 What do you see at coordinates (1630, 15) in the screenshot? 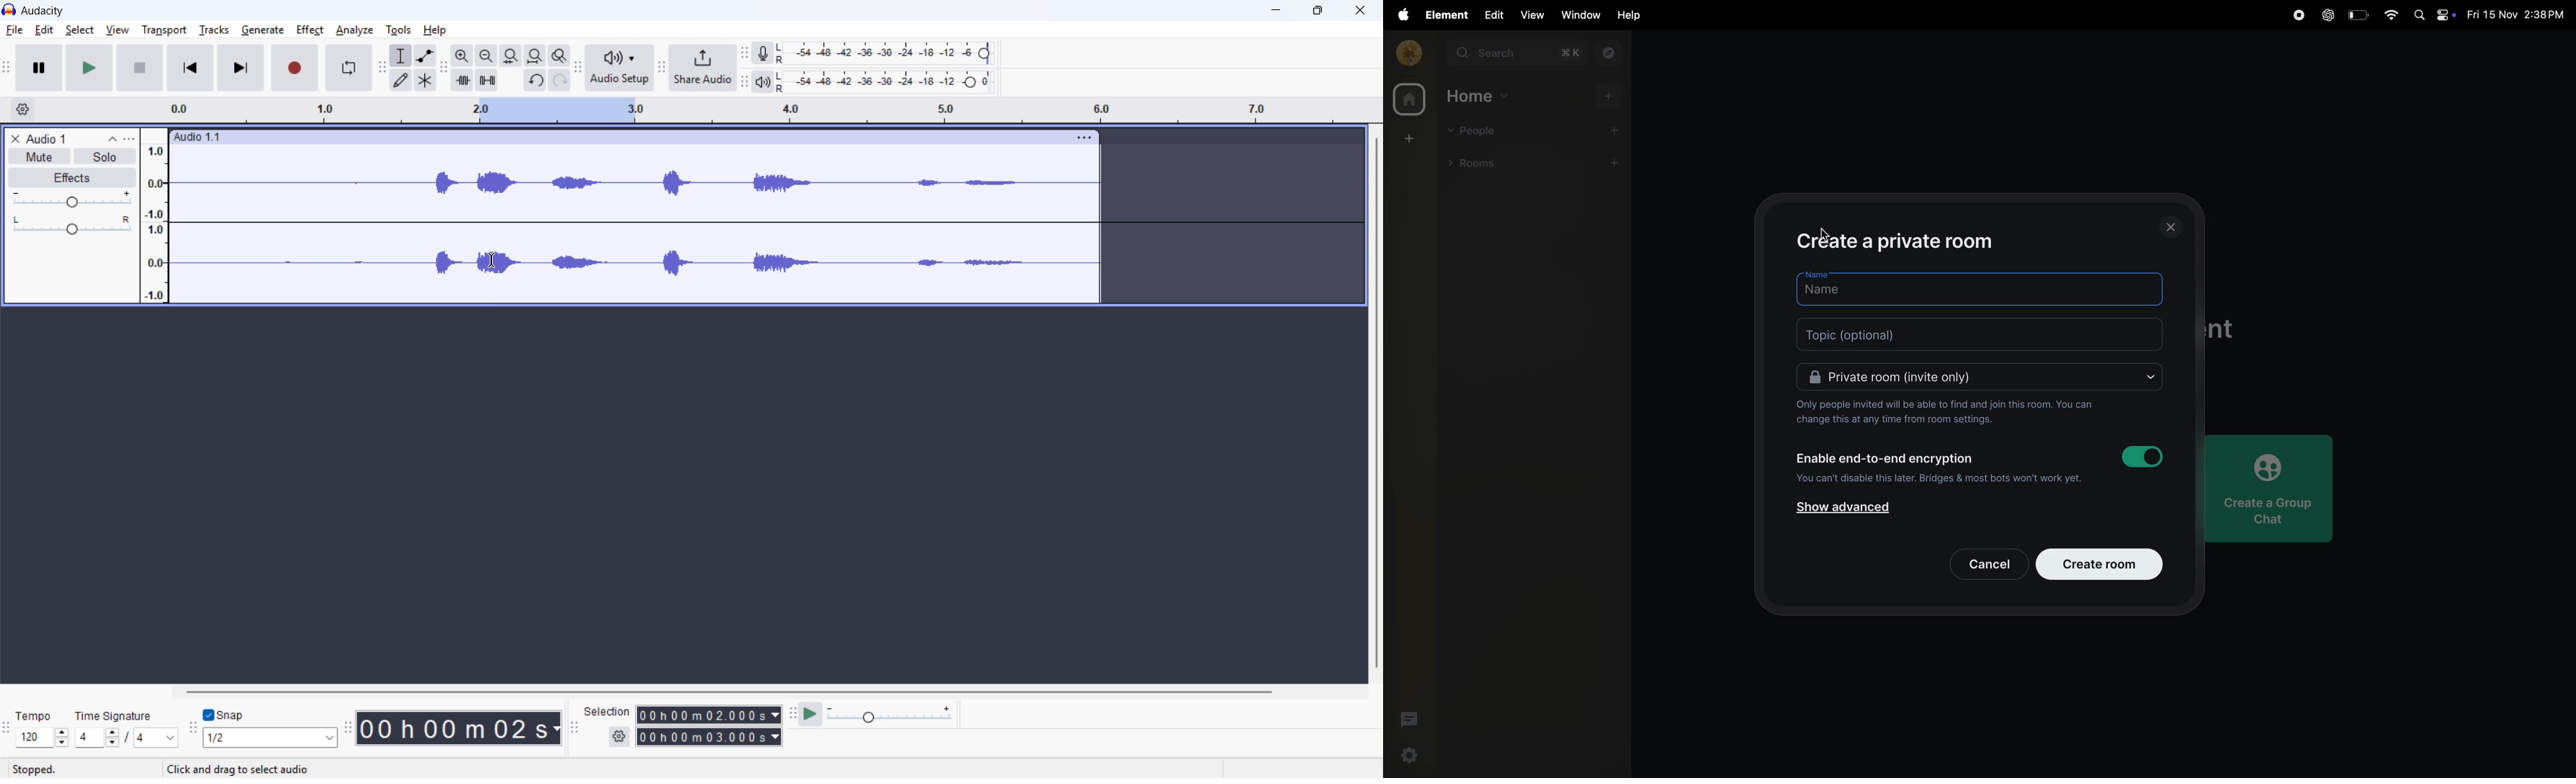
I see `help` at bounding box center [1630, 15].